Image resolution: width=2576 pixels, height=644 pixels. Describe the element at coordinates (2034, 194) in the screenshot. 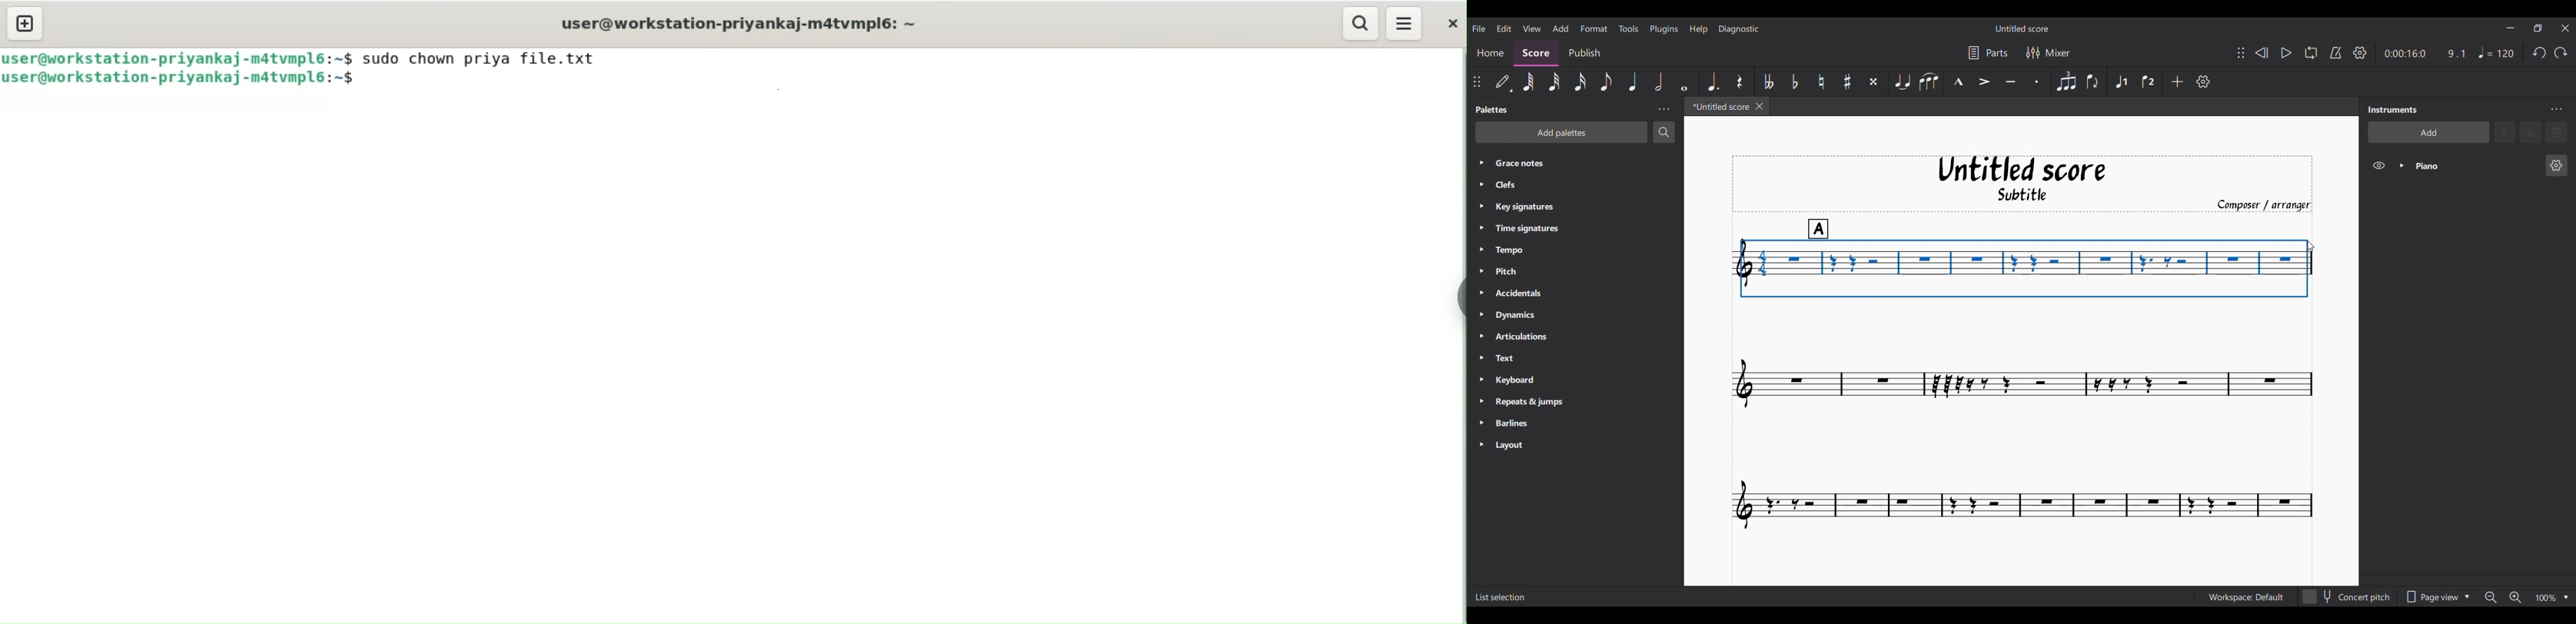

I see `Subtitle` at that location.